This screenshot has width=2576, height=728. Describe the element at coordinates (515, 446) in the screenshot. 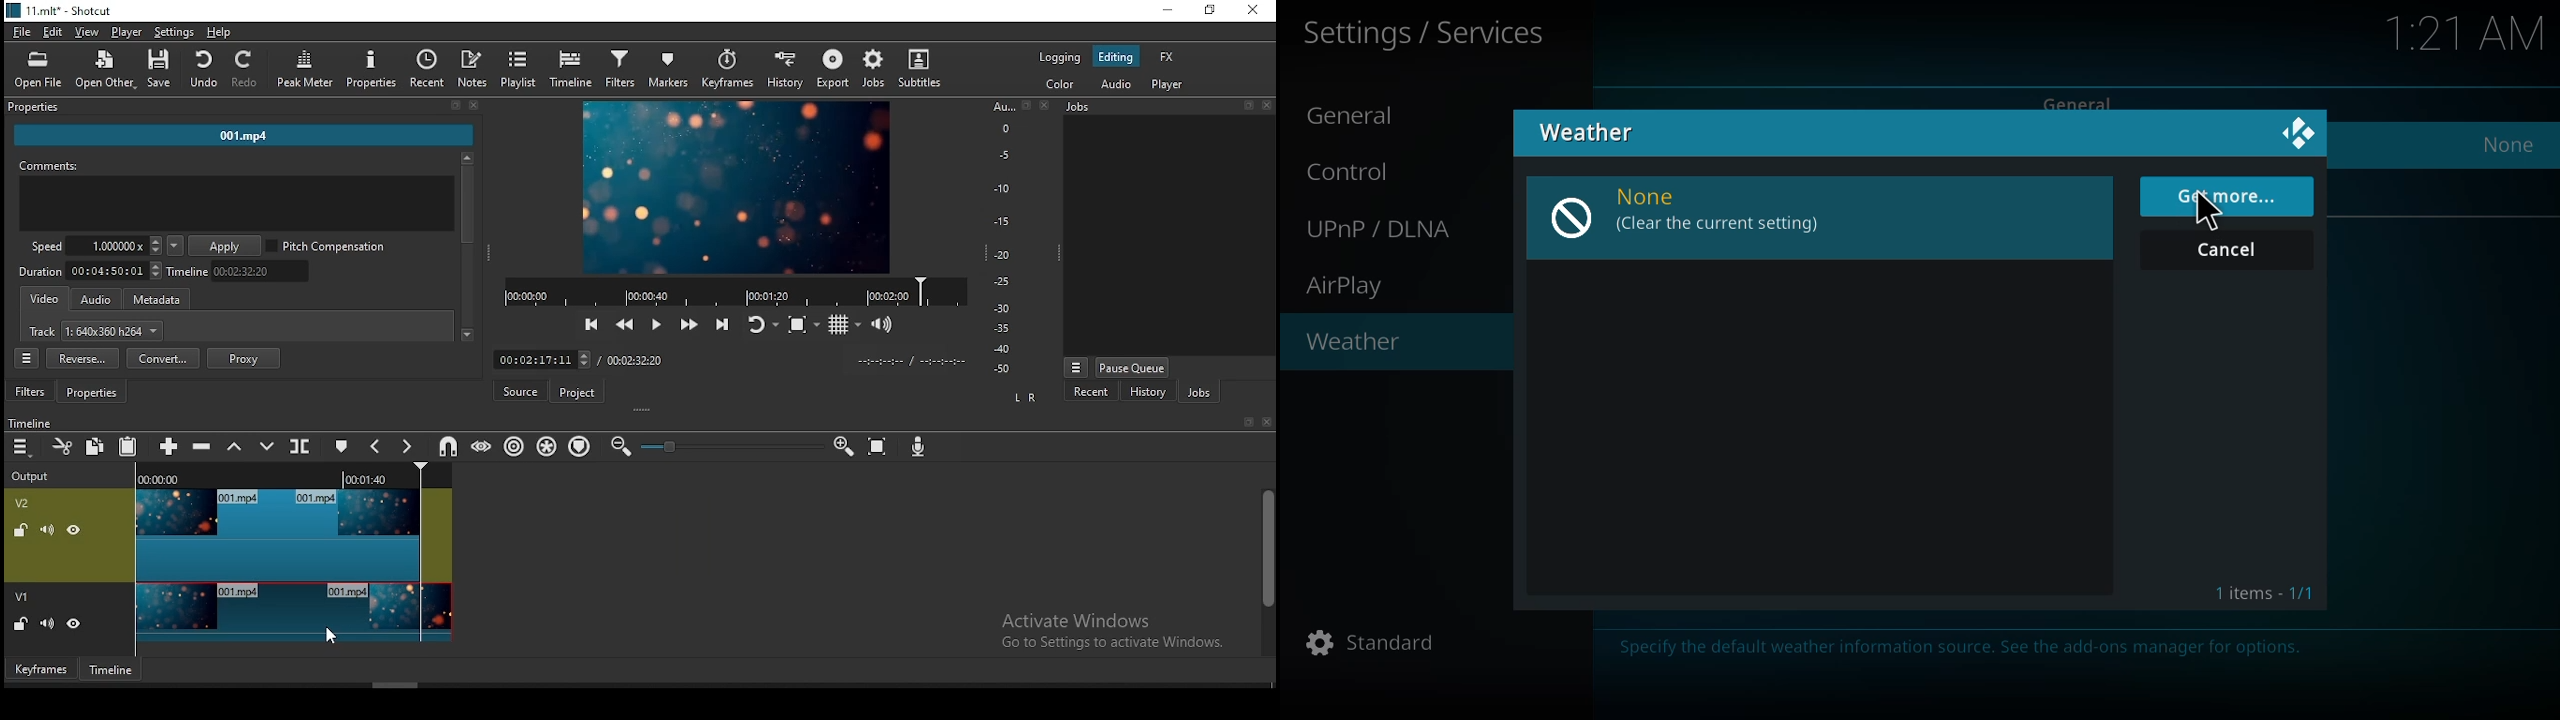

I see `ripple` at that location.